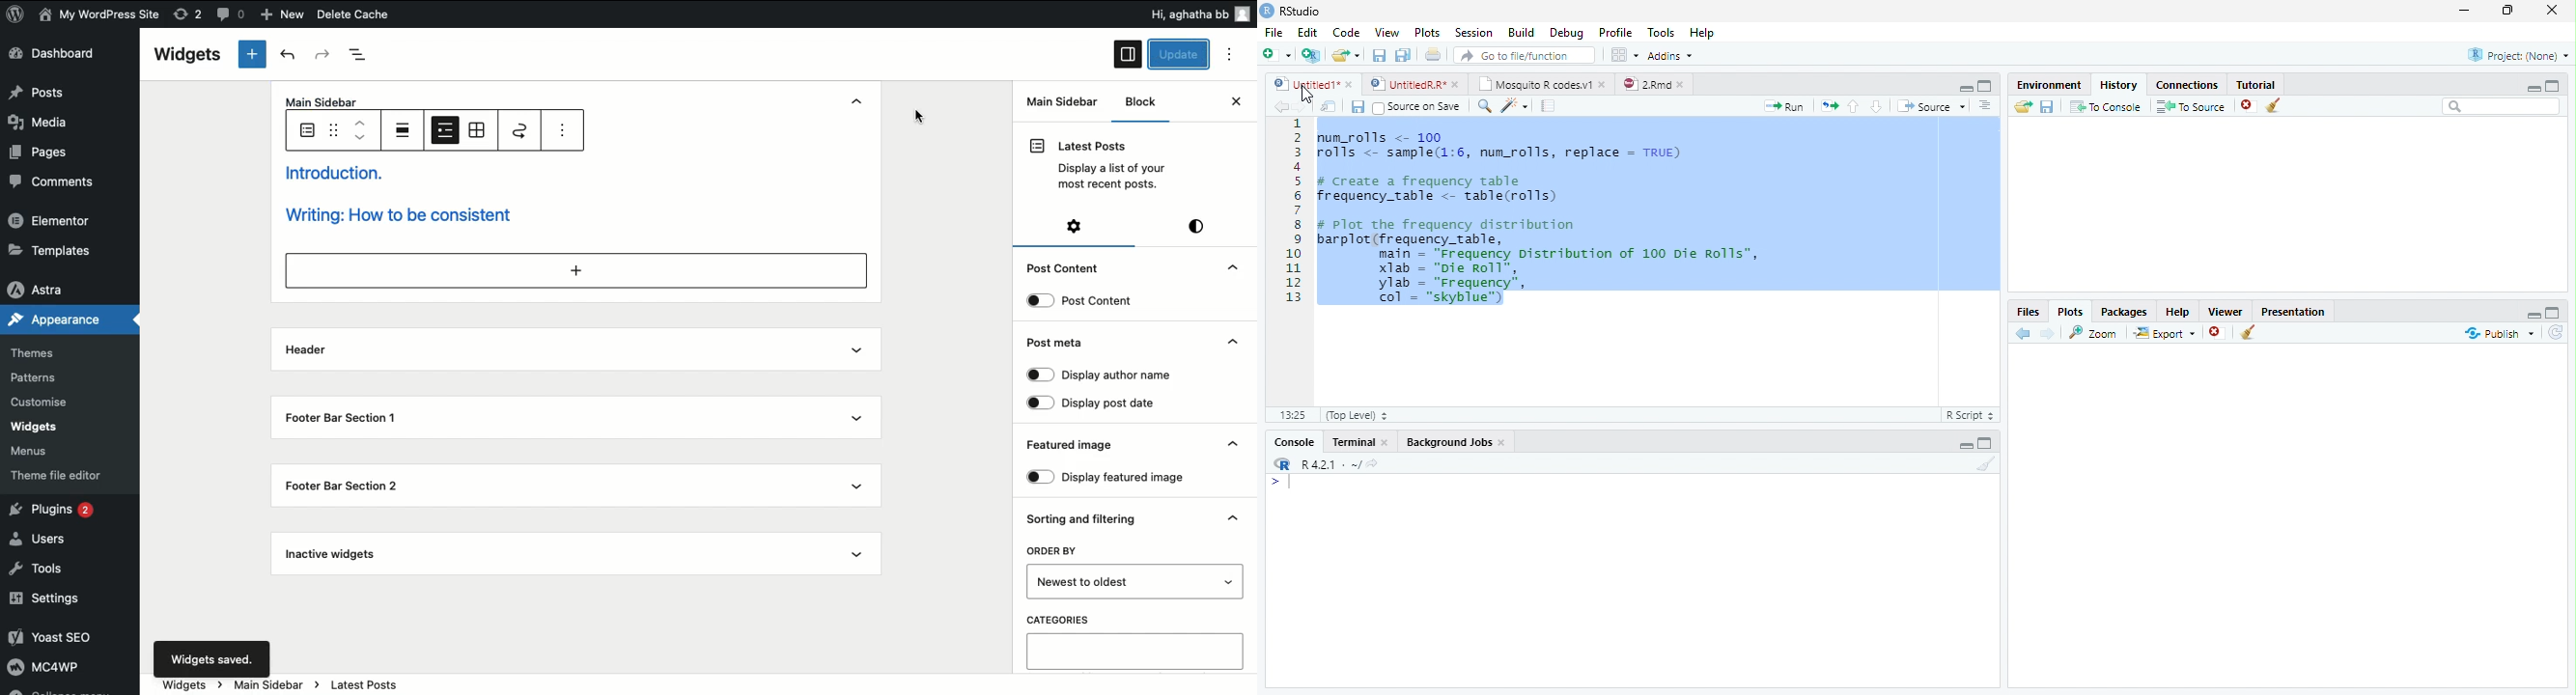 The image size is (2576, 700). Describe the element at coordinates (1482, 106) in the screenshot. I see `Find/Replace` at that location.